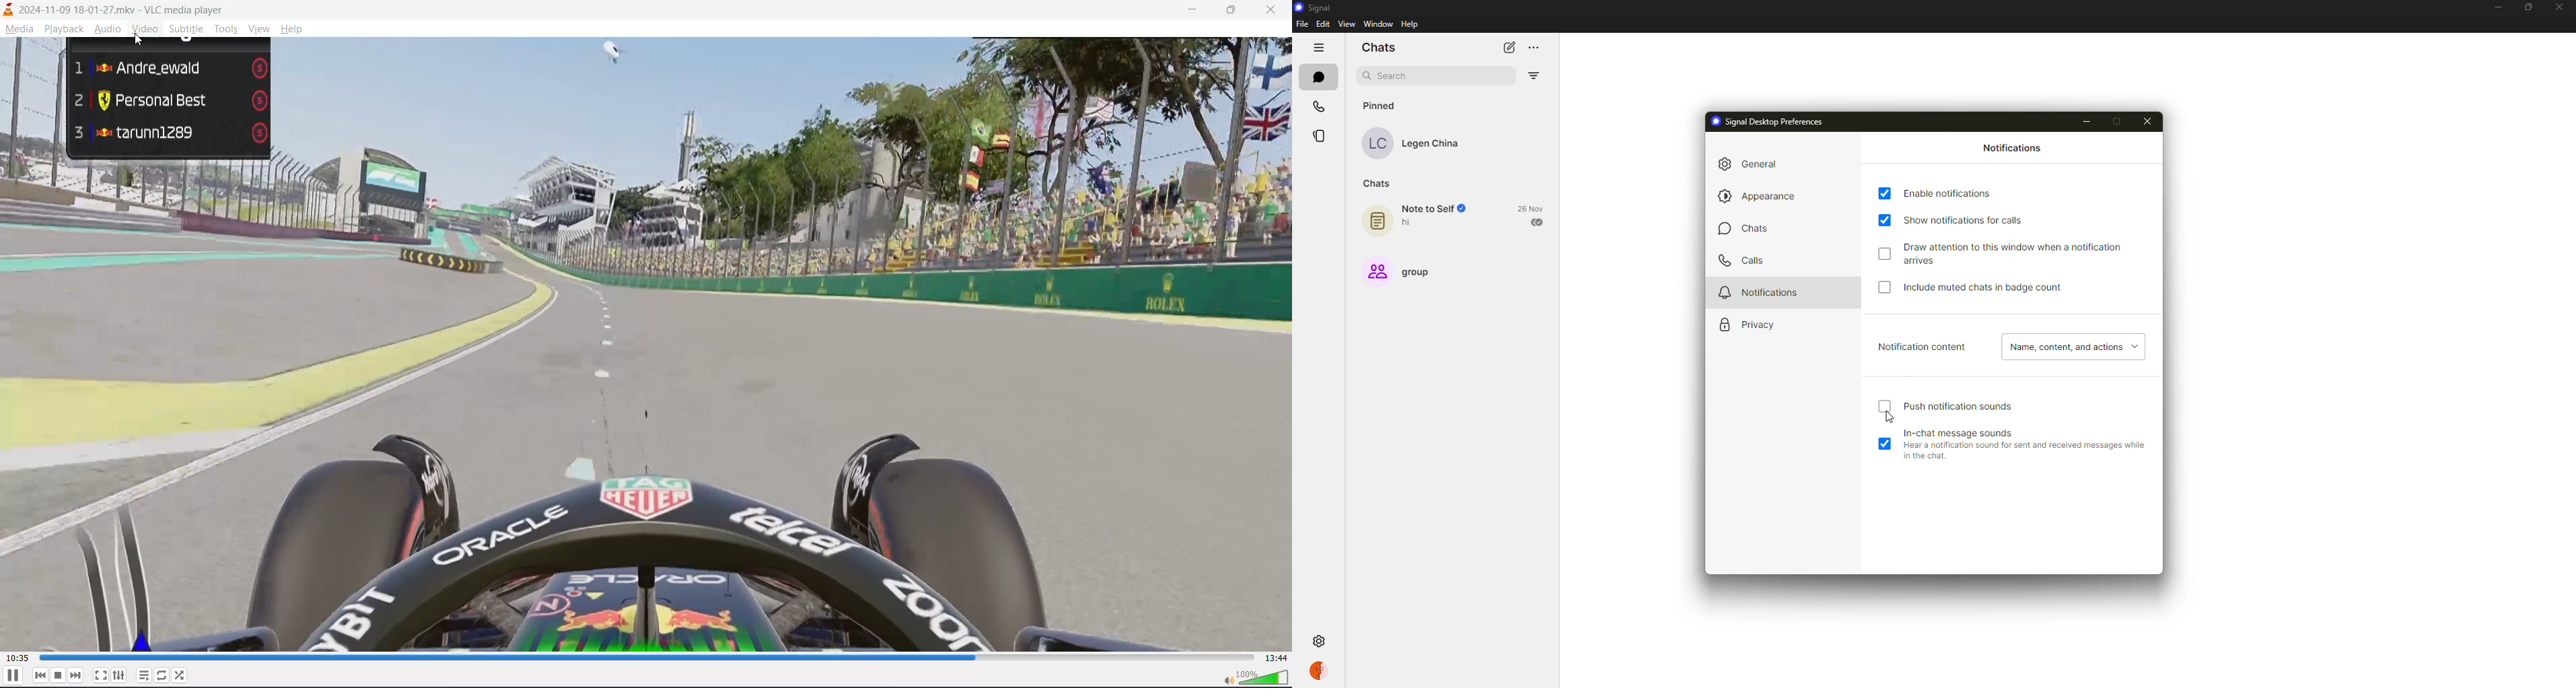 This screenshot has width=2576, height=700. What do you see at coordinates (143, 677) in the screenshot?
I see `toggle playlist` at bounding box center [143, 677].